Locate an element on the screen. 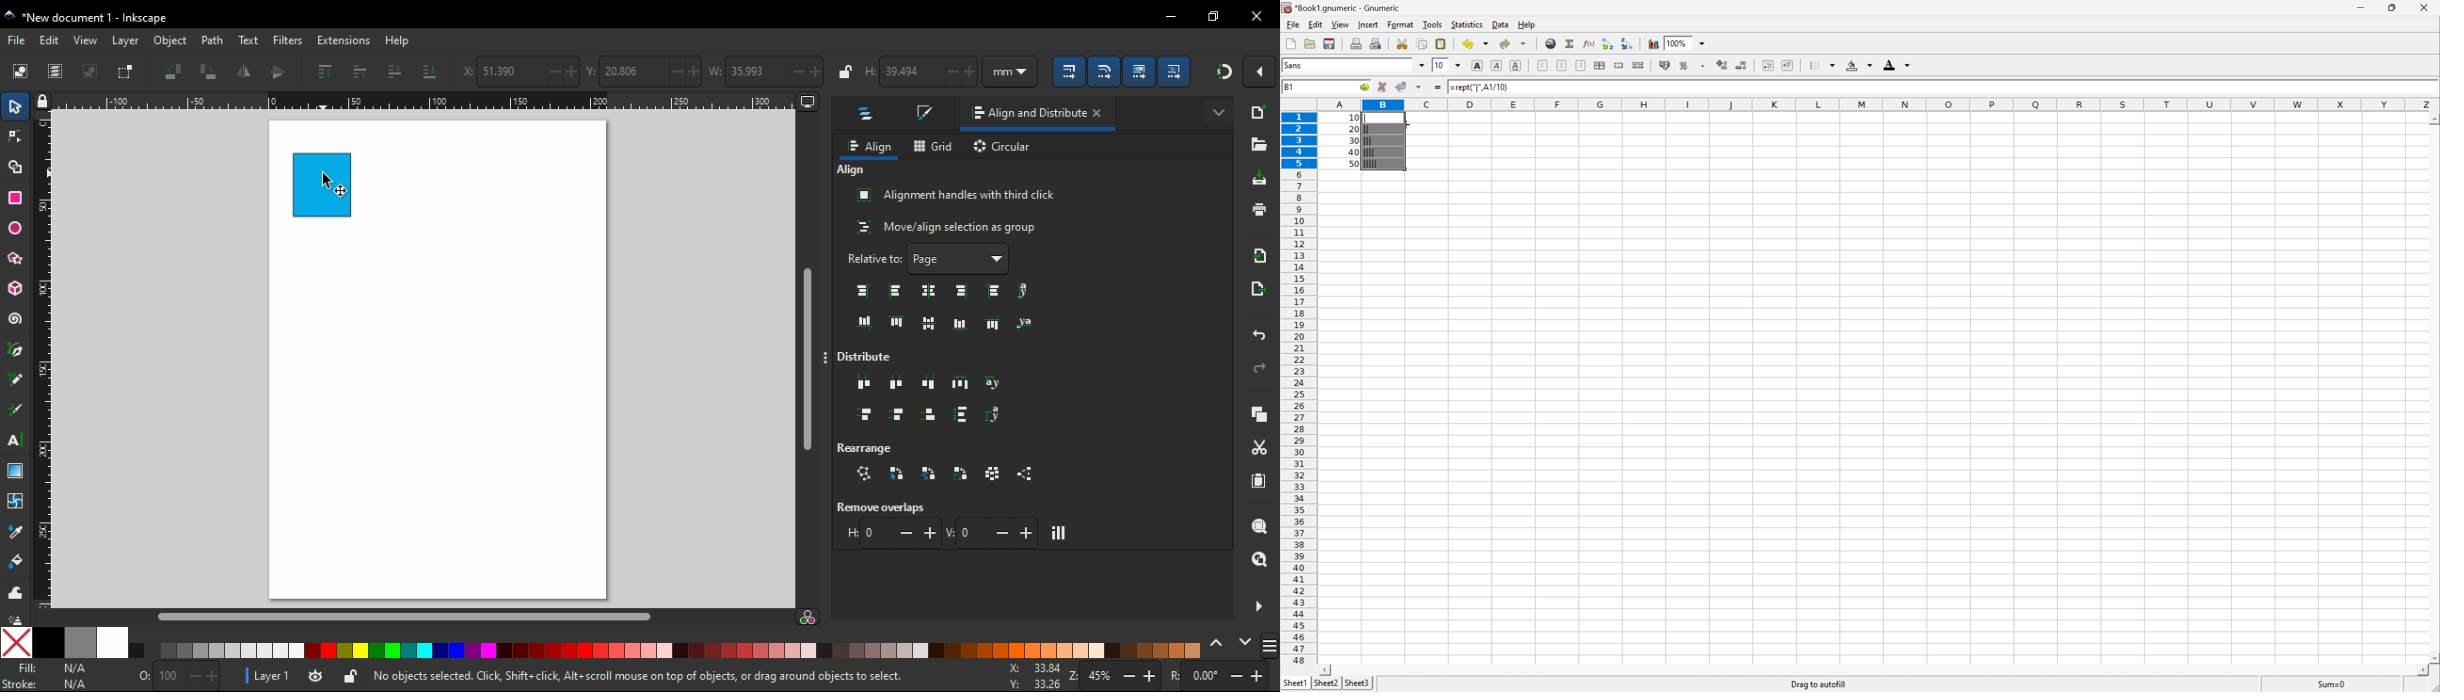 This screenshot has width=2464, height=700. Print preview is located at coordinates (1377, 43).